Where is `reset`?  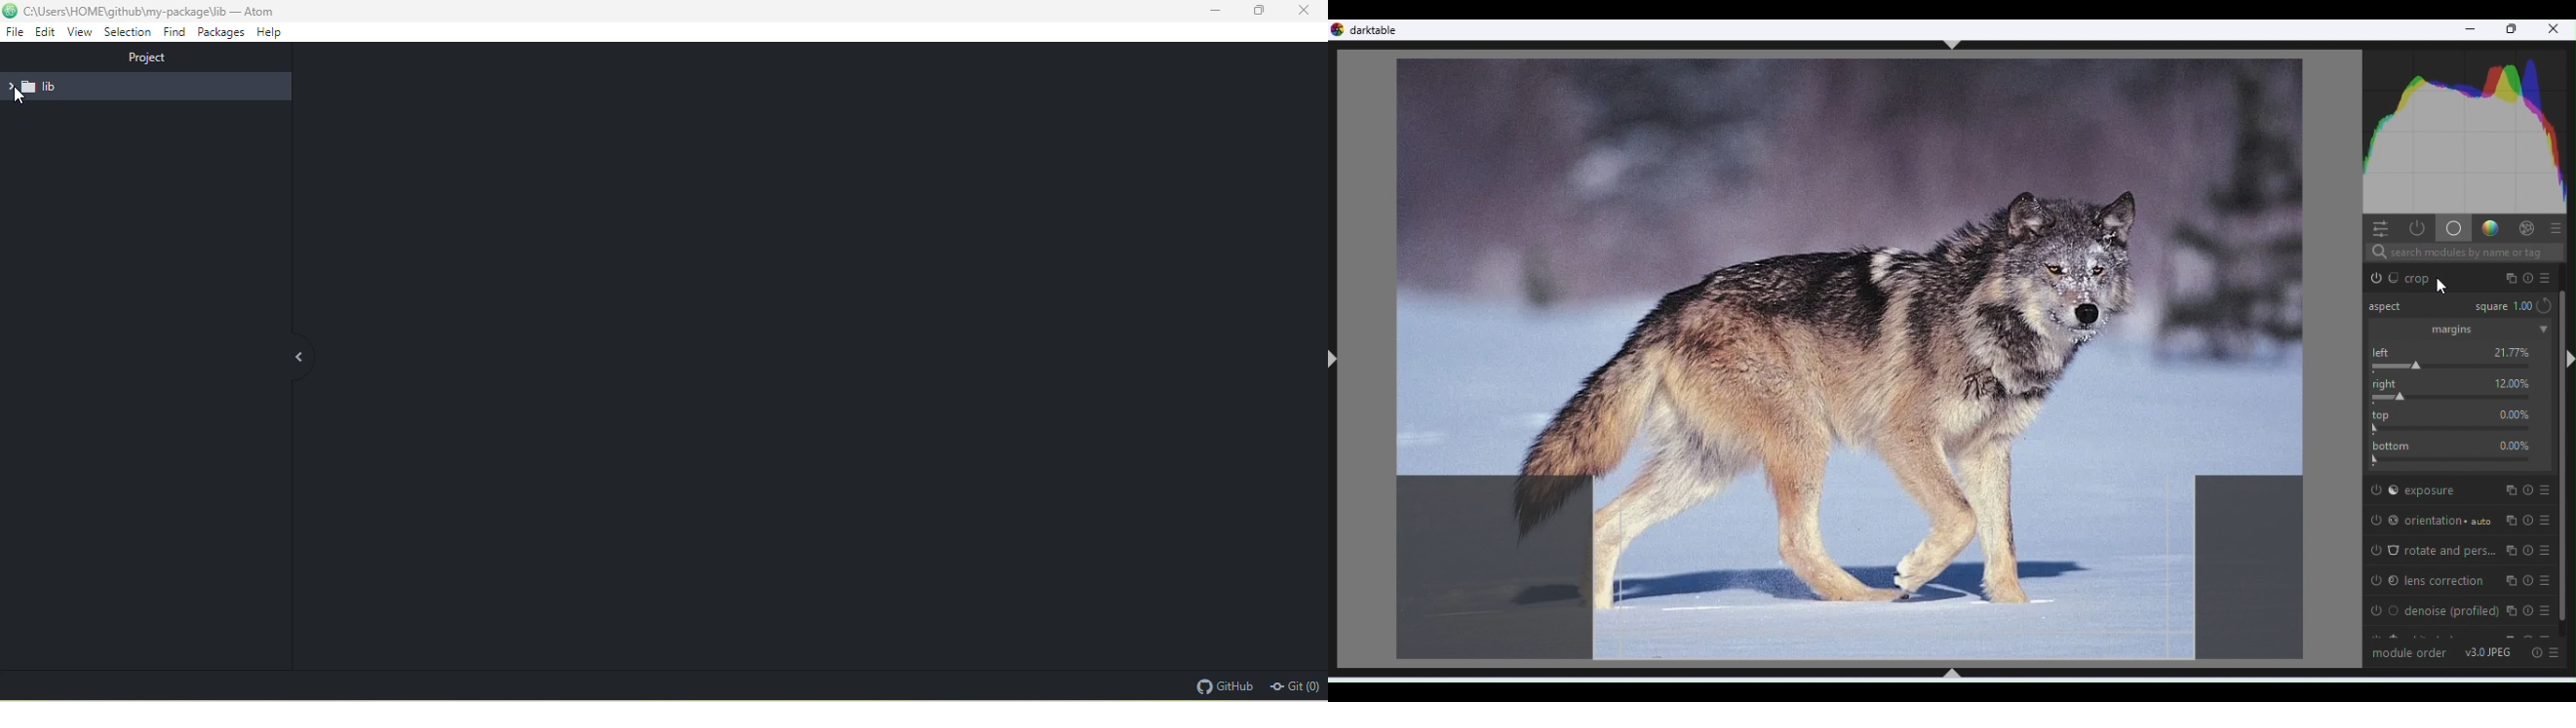
reset is located at coordinates (2545, 305).